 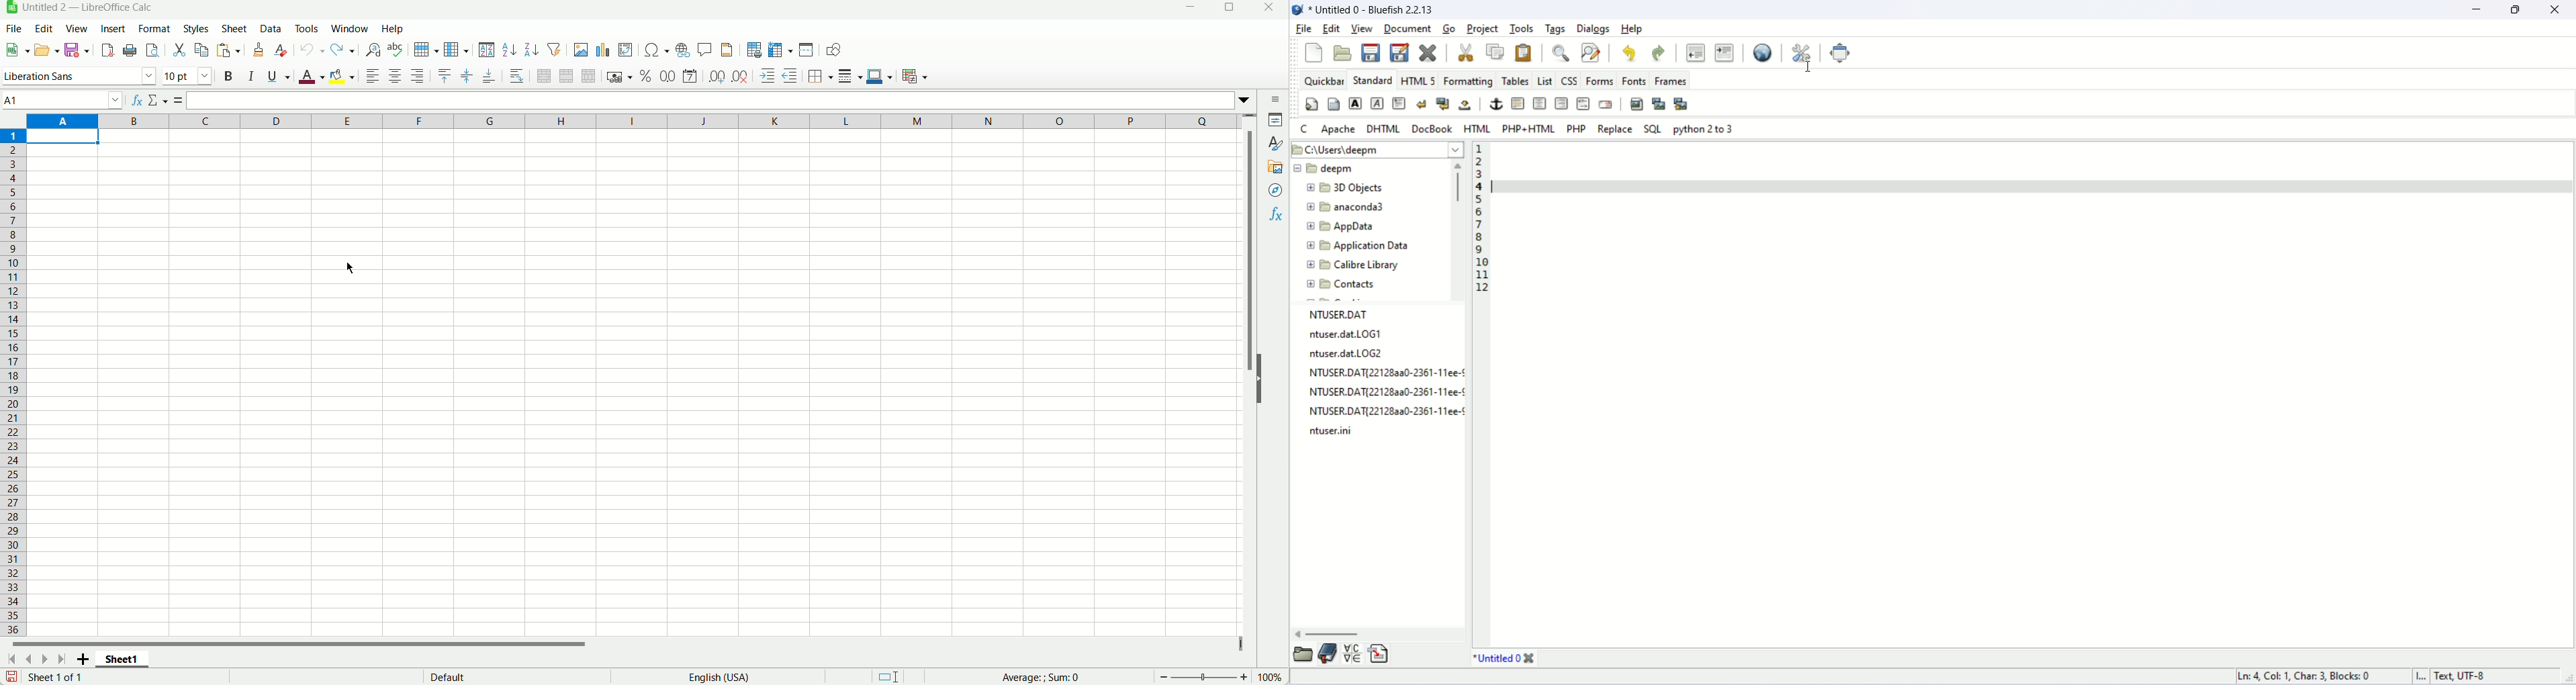 What do you see at coordinates (1297, 10) in the screenshot?
I see `logo` at bounding box center [1297, 10].